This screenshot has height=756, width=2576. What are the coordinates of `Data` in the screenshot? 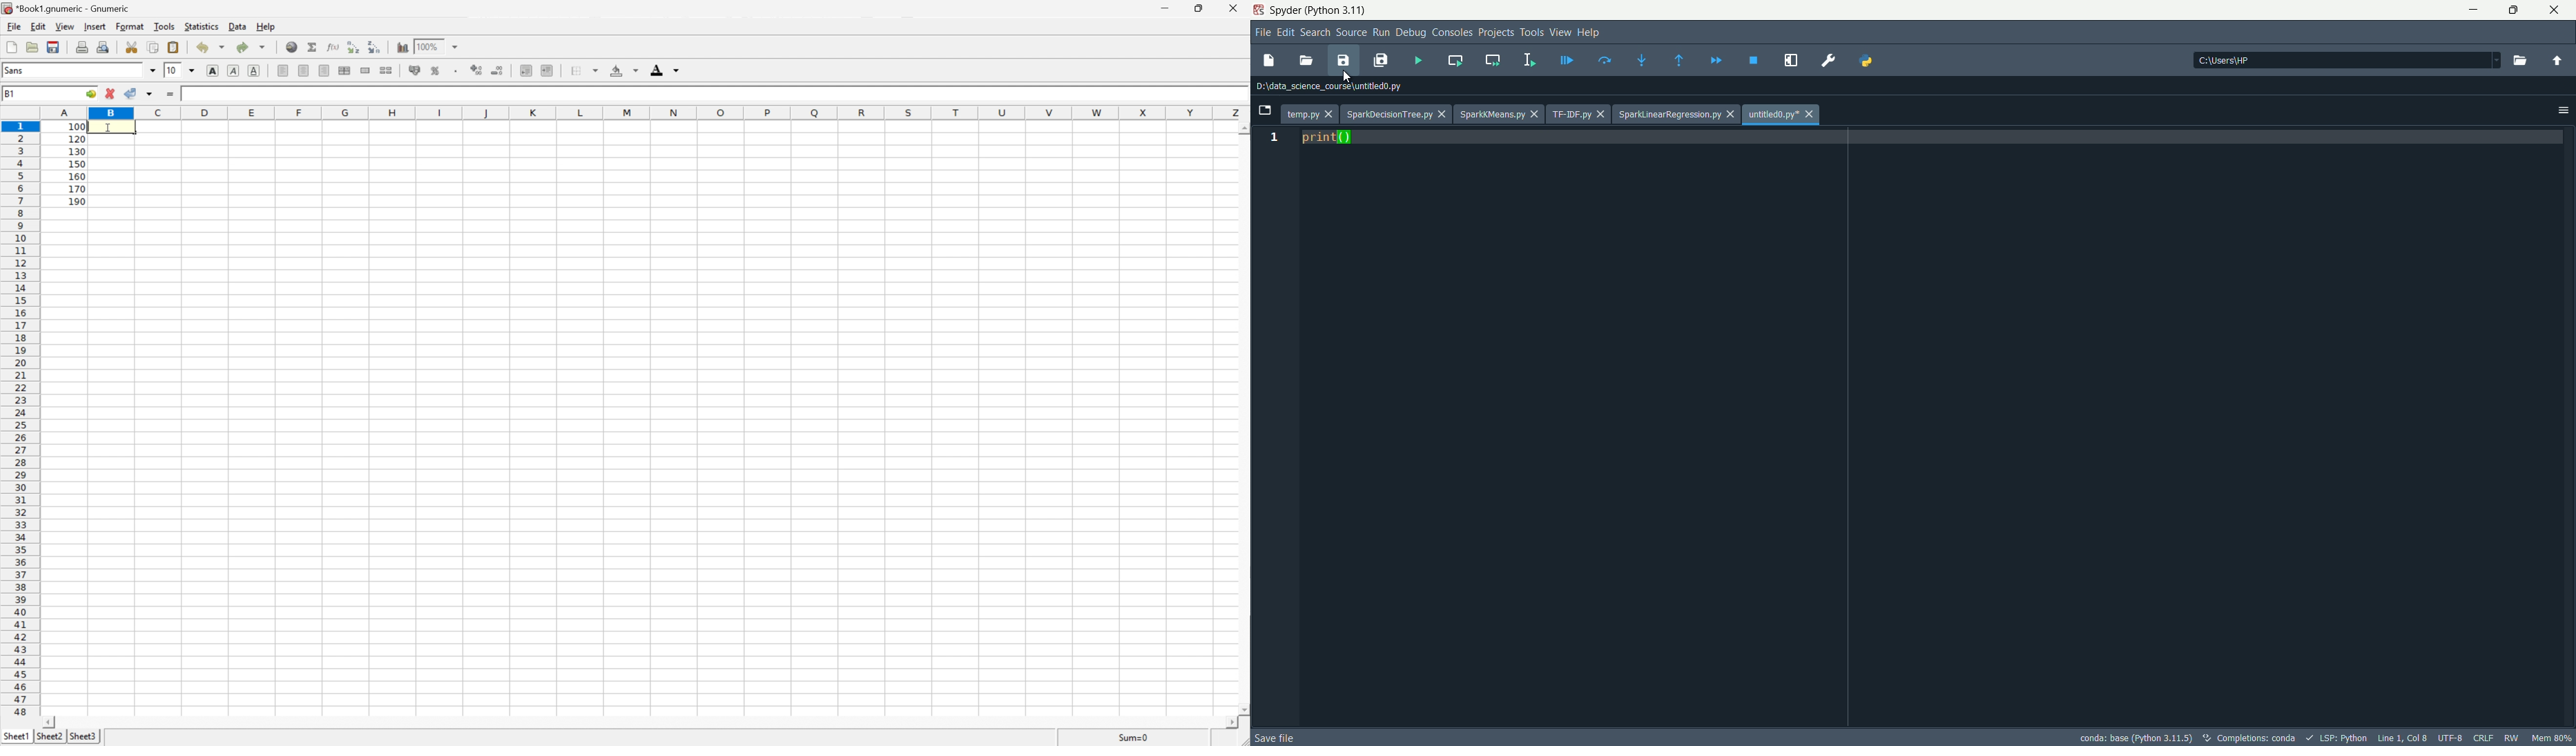 It's located at (237, 25).